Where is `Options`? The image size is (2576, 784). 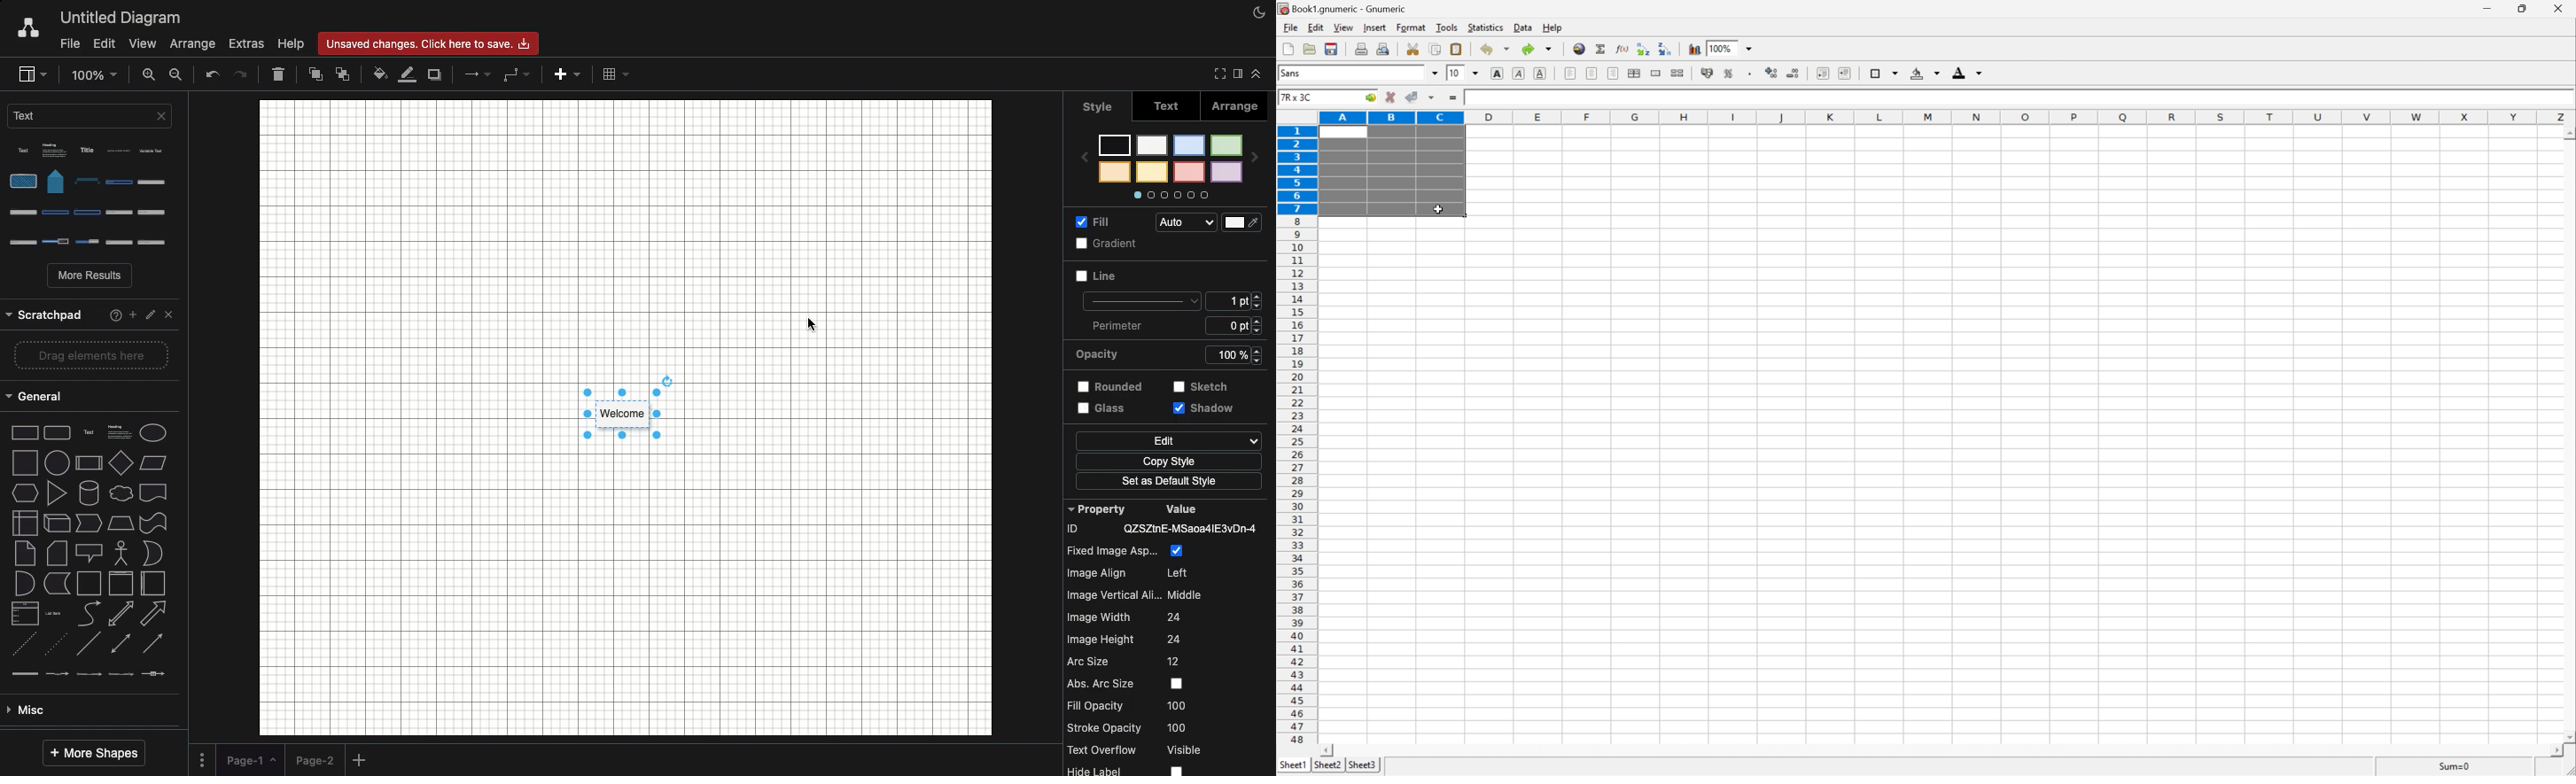 Options is located at coordinates (202, 758).